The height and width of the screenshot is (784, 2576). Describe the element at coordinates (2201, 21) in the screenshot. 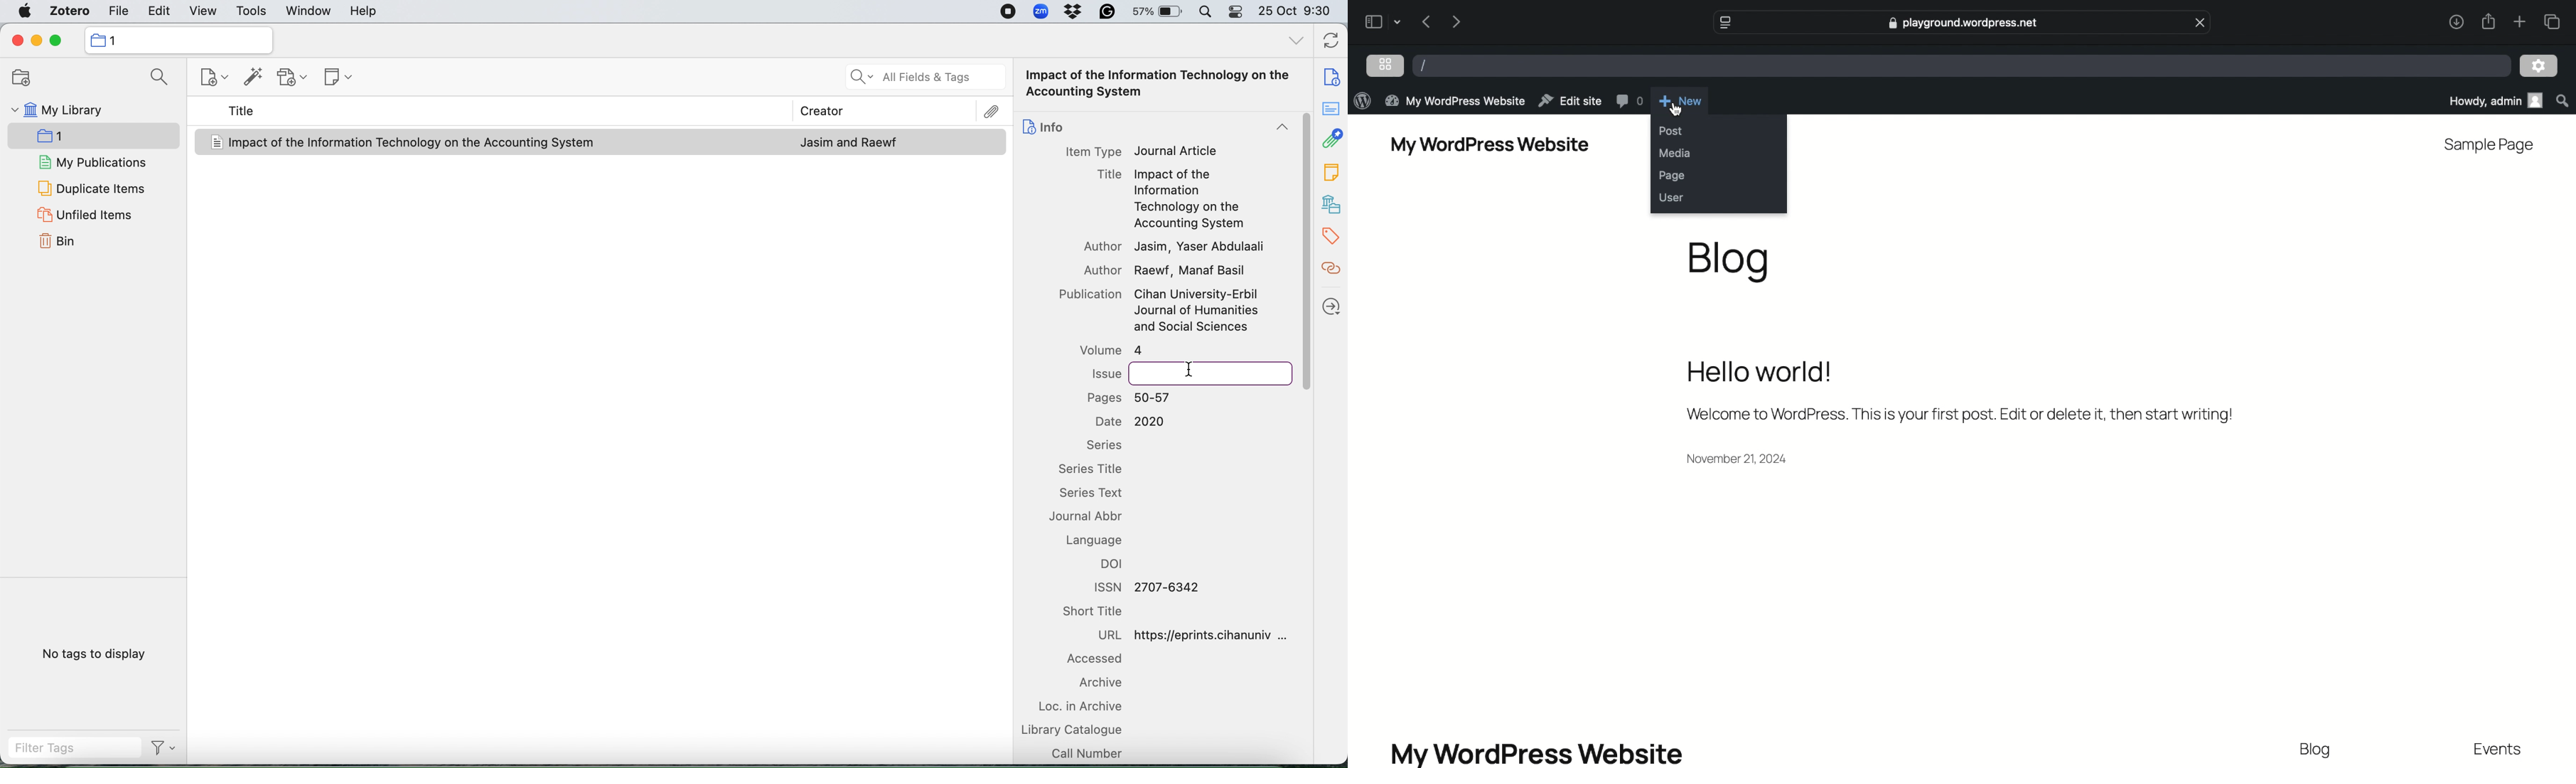

I see `close` at that location.